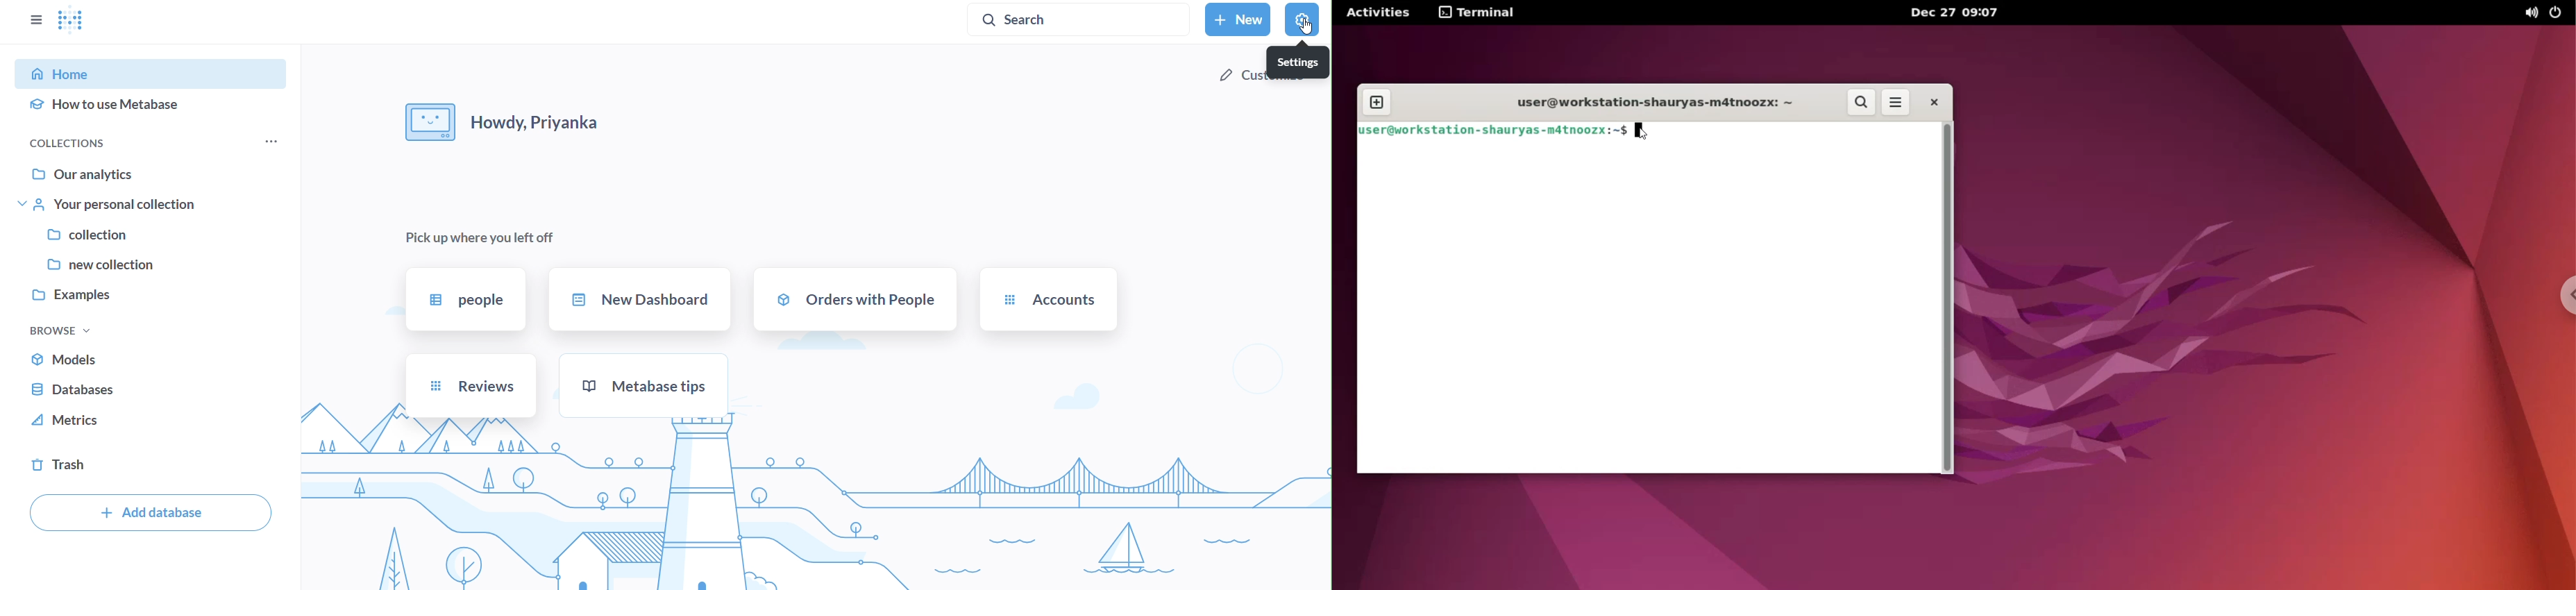 Image resolution: width=2576 pixels, height=616 pixels. I want to click on settings, so click(1301, 19).